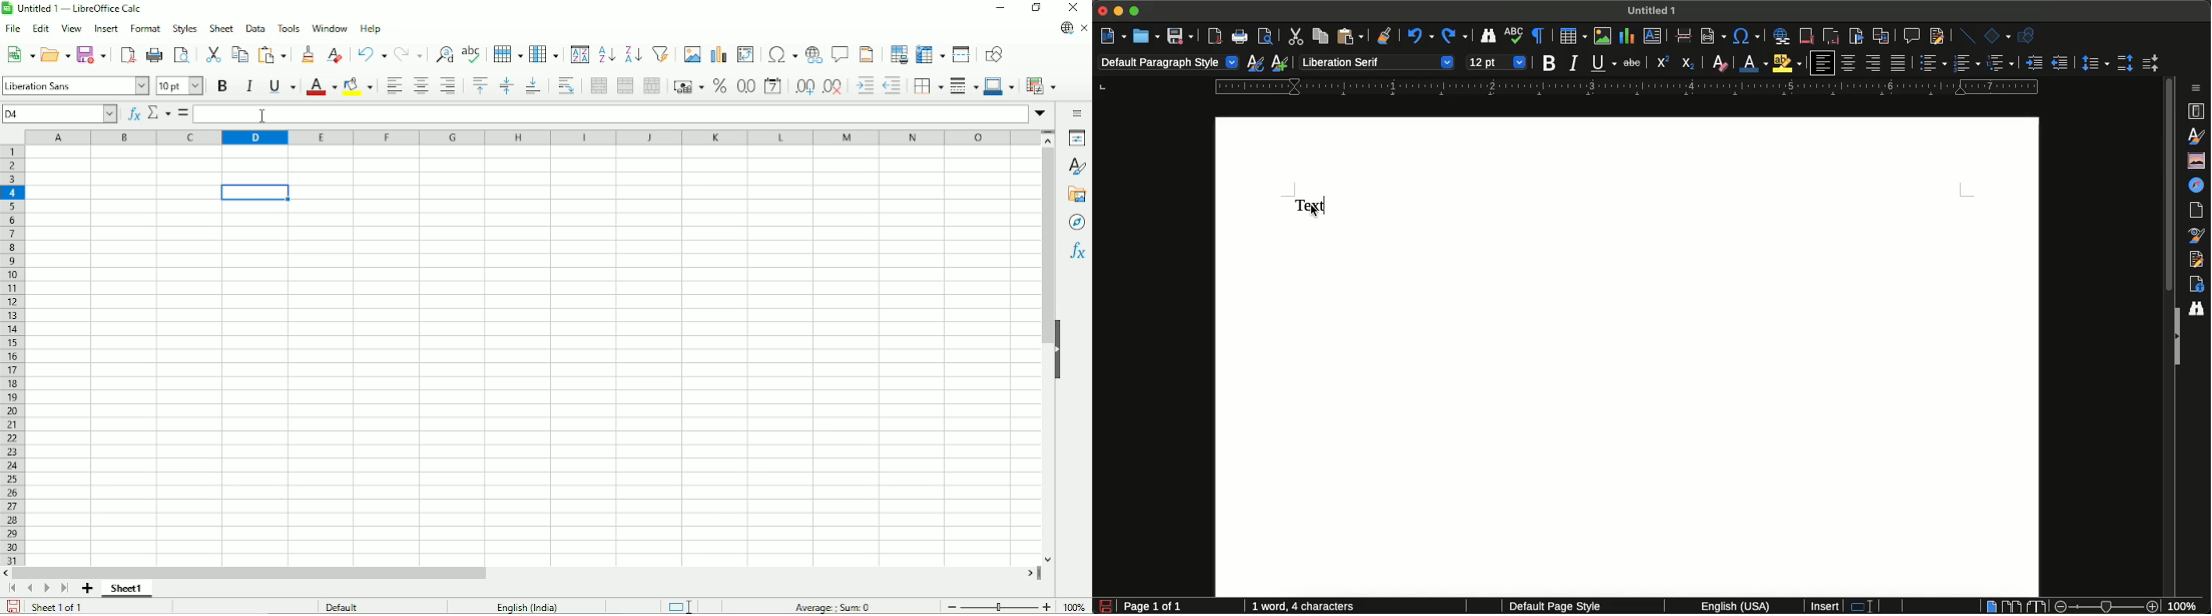  I want to click on cursor, so click(262, 116).